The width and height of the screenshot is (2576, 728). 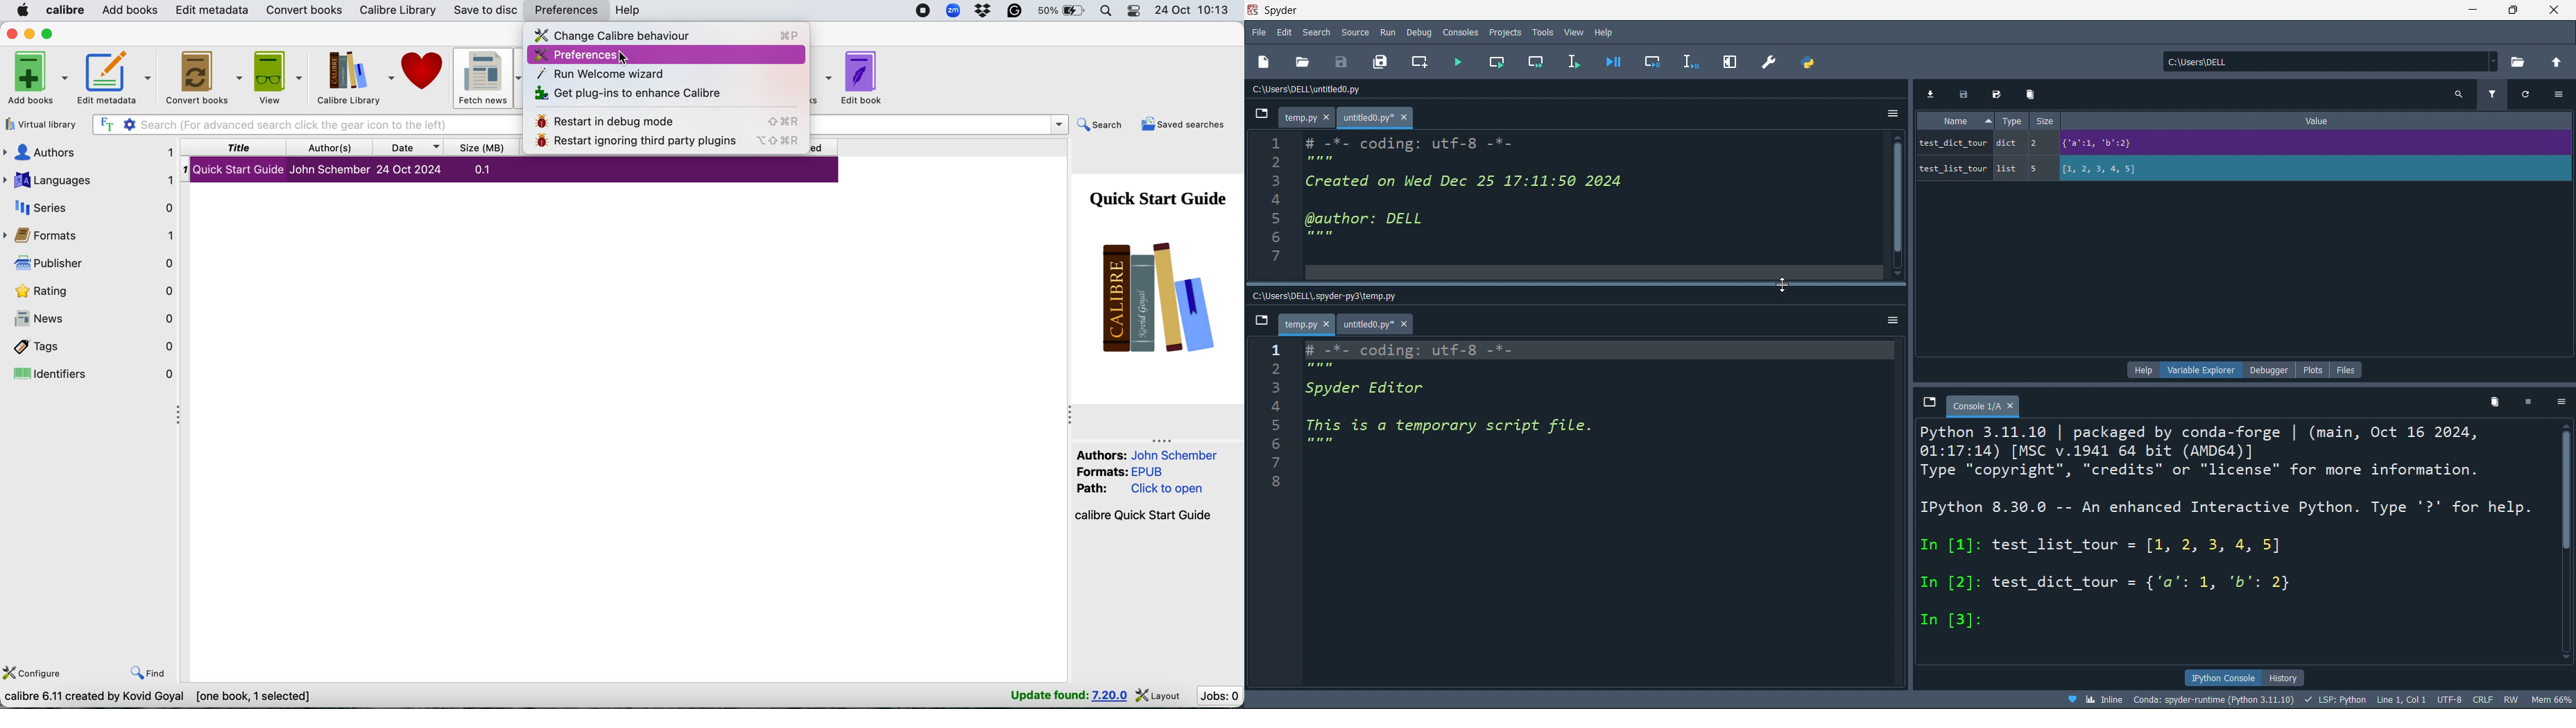 I want to click on 5 This 1s a temporary script file.l, so click(x=1458, y=428).